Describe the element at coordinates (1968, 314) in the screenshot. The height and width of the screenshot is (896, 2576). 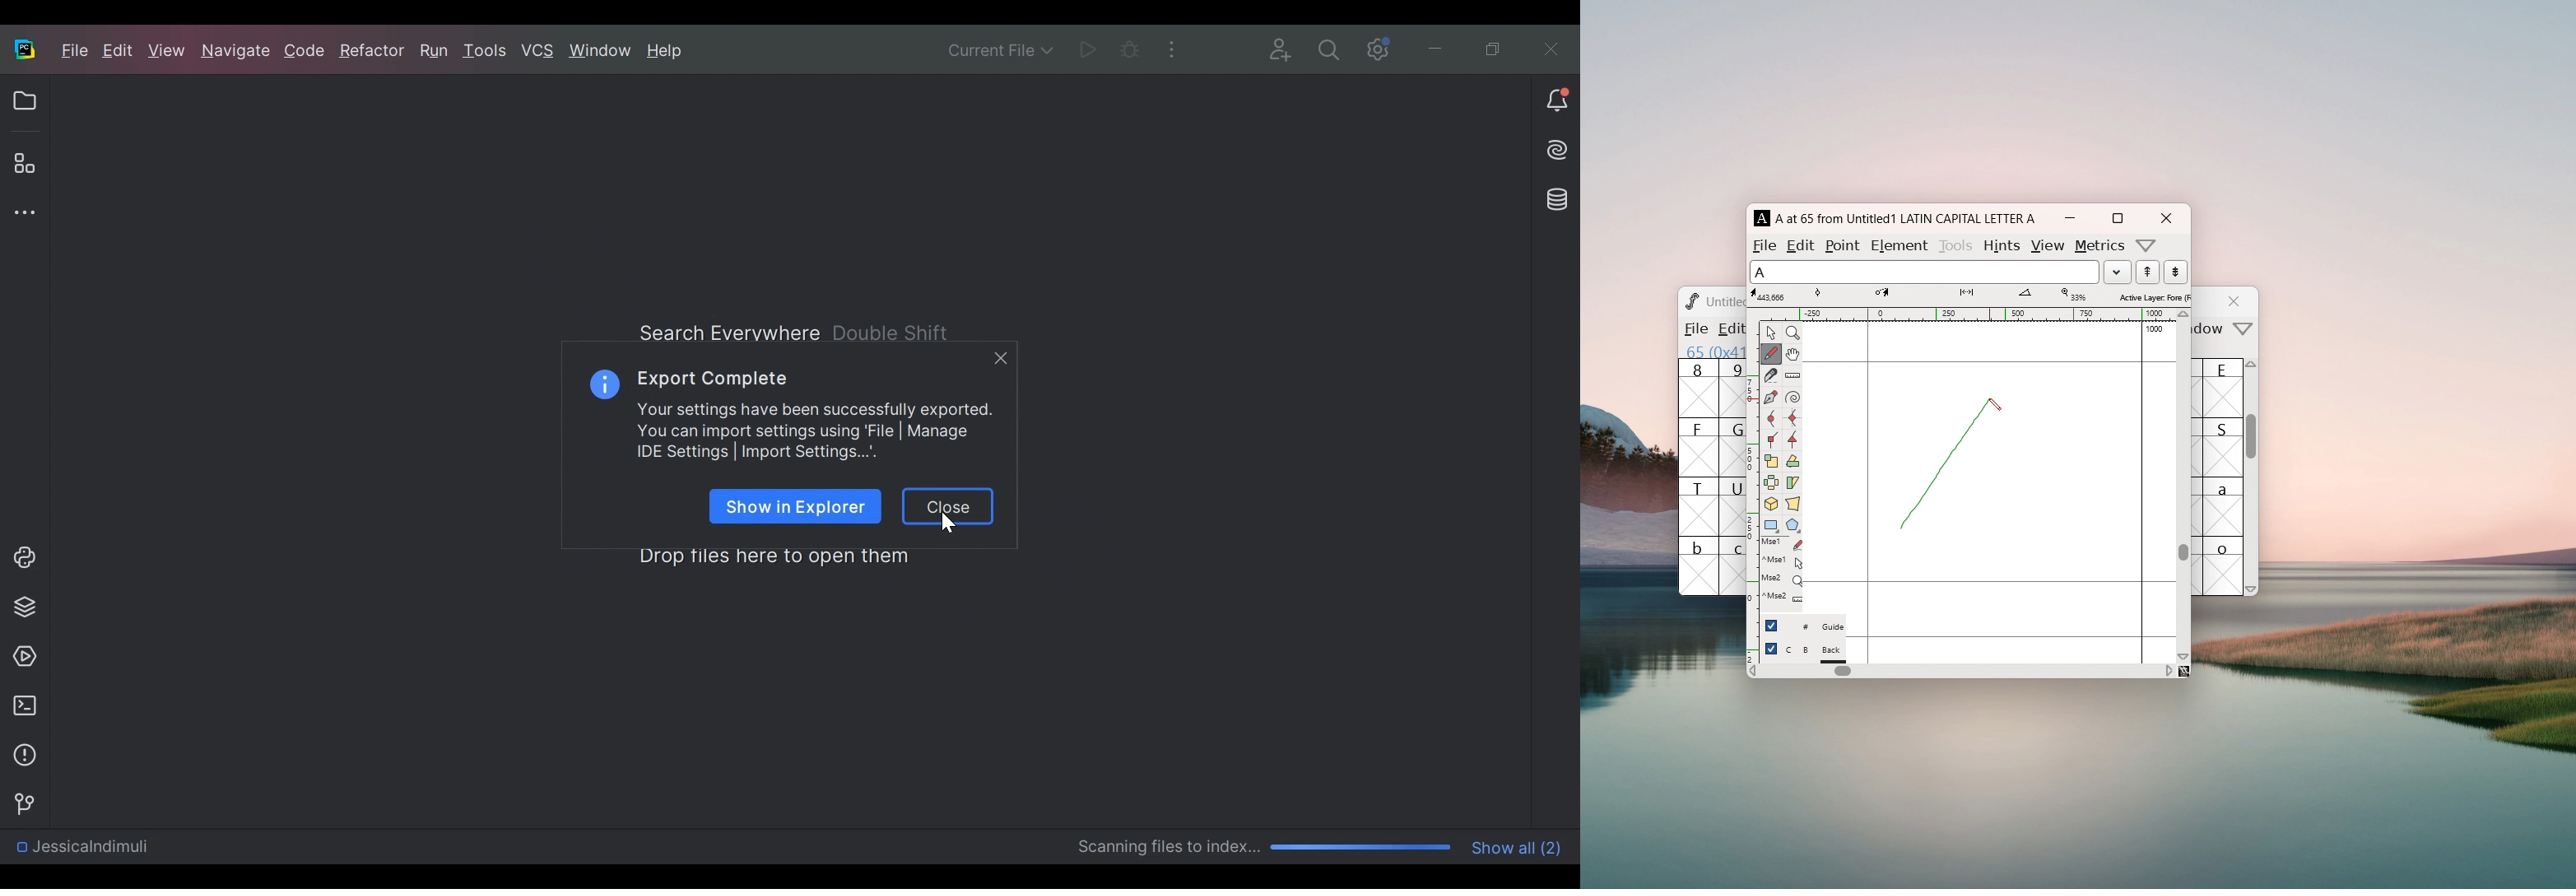
I see `horizontal ruler` at that location.